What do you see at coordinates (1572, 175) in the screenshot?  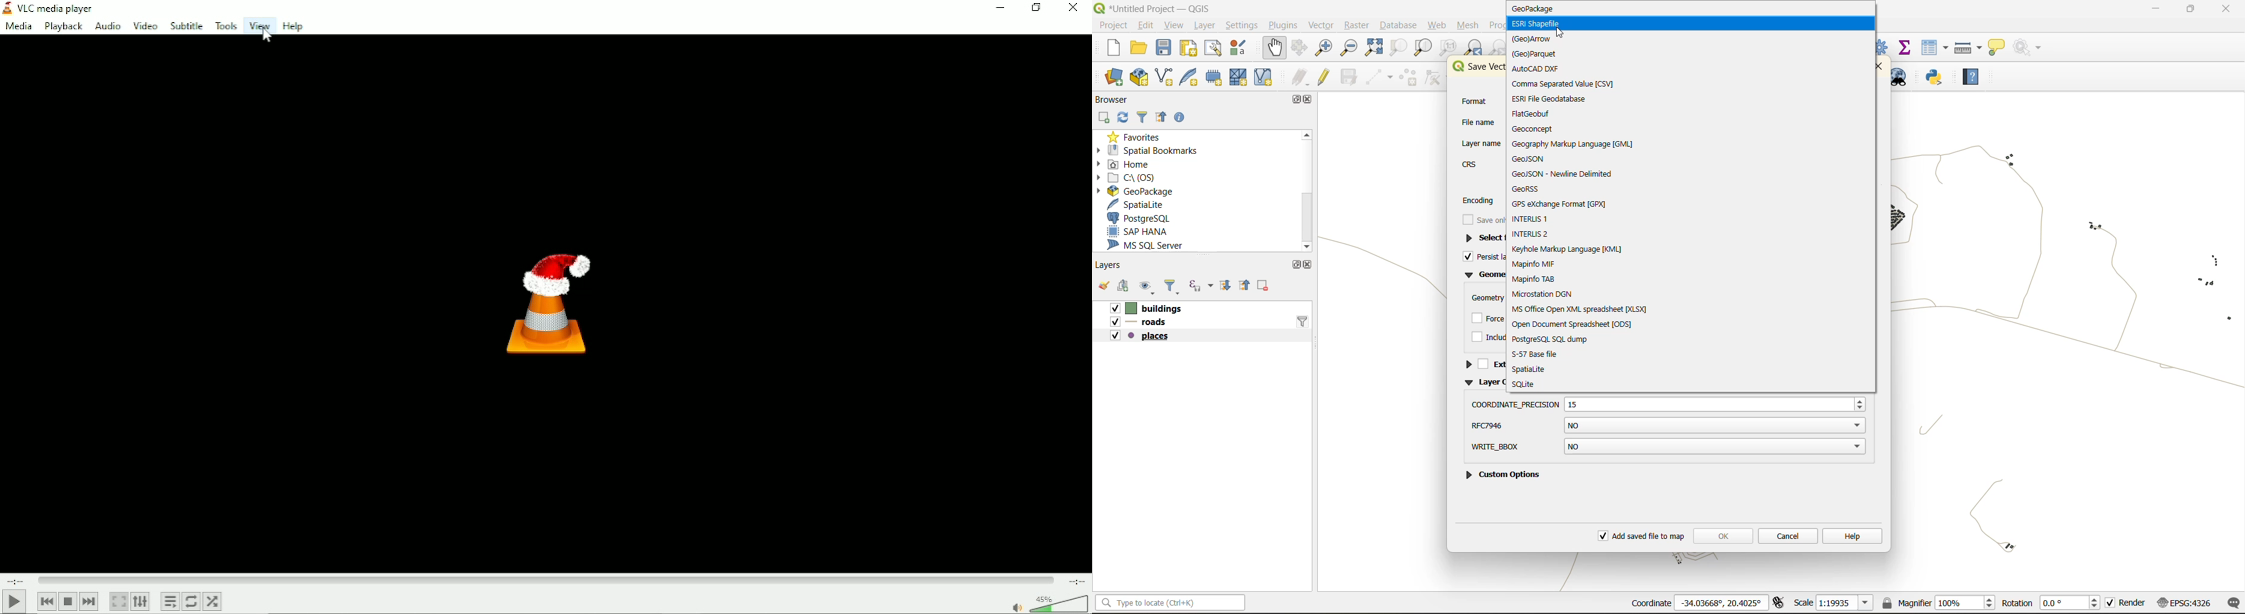 I see `geojson new` at bounding box center [1572, 175].